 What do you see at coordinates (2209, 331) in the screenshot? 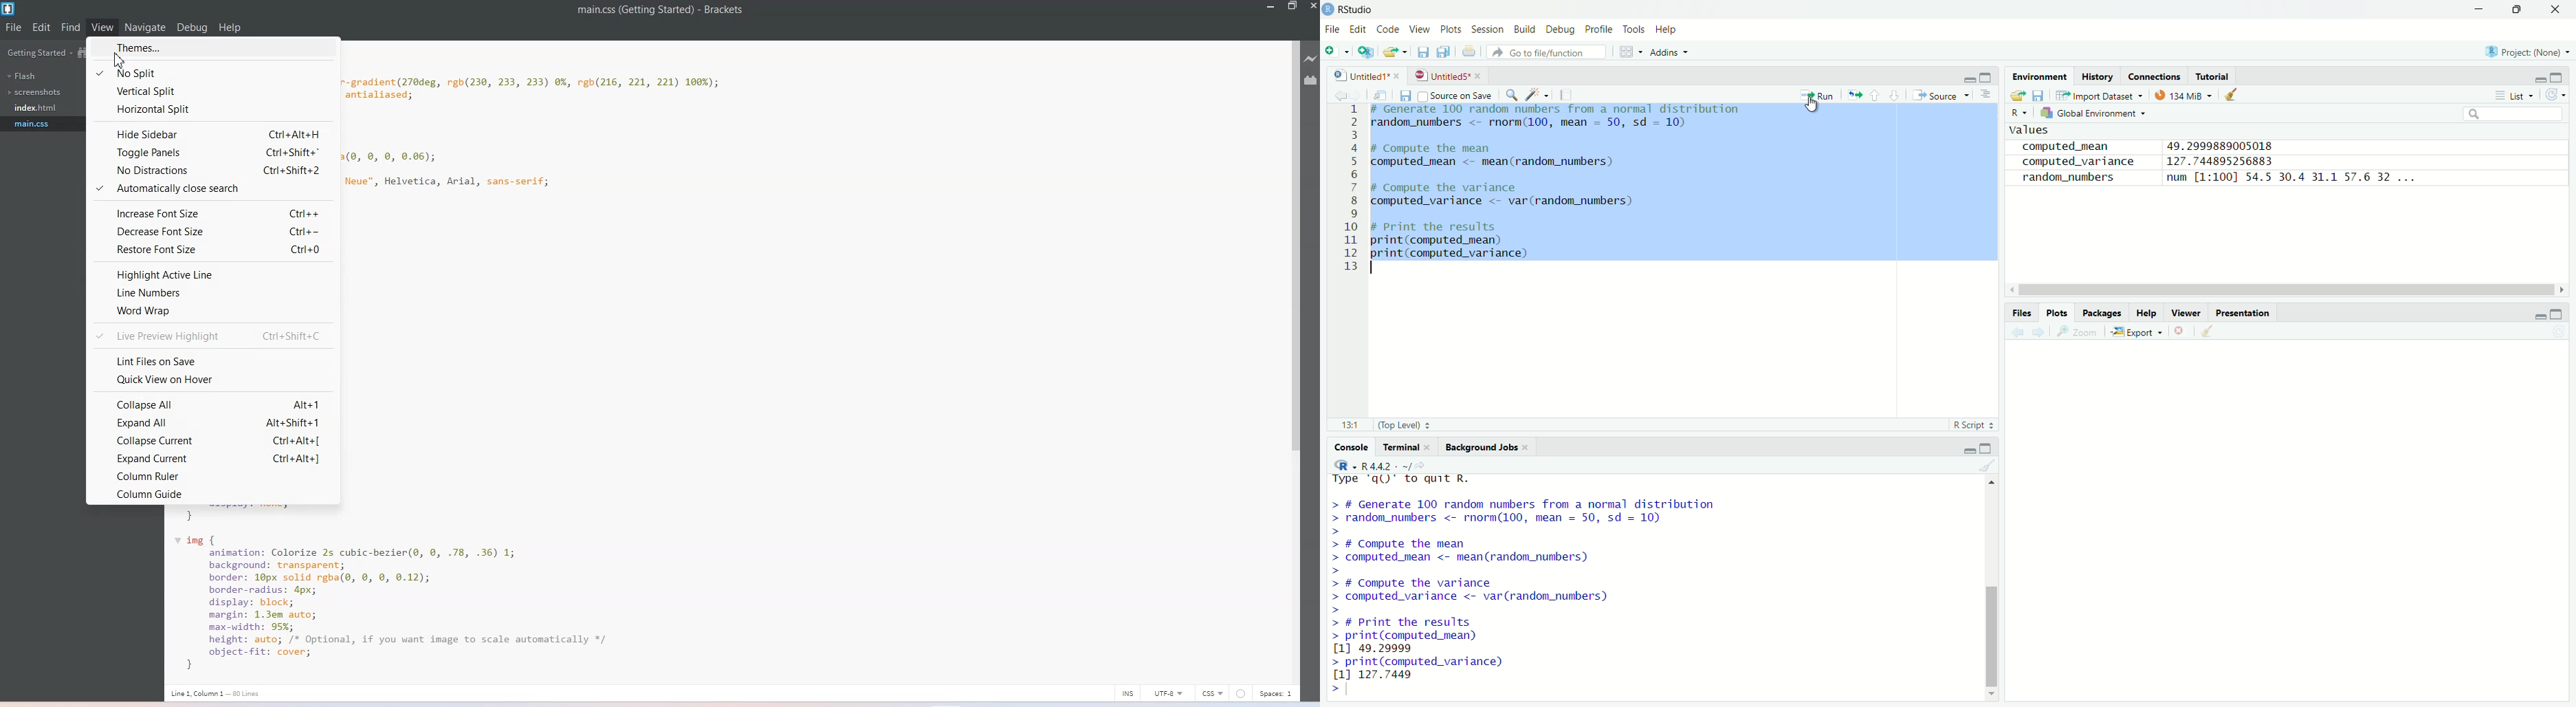
I see `clear all plots` at bounding box center [2209, 331].